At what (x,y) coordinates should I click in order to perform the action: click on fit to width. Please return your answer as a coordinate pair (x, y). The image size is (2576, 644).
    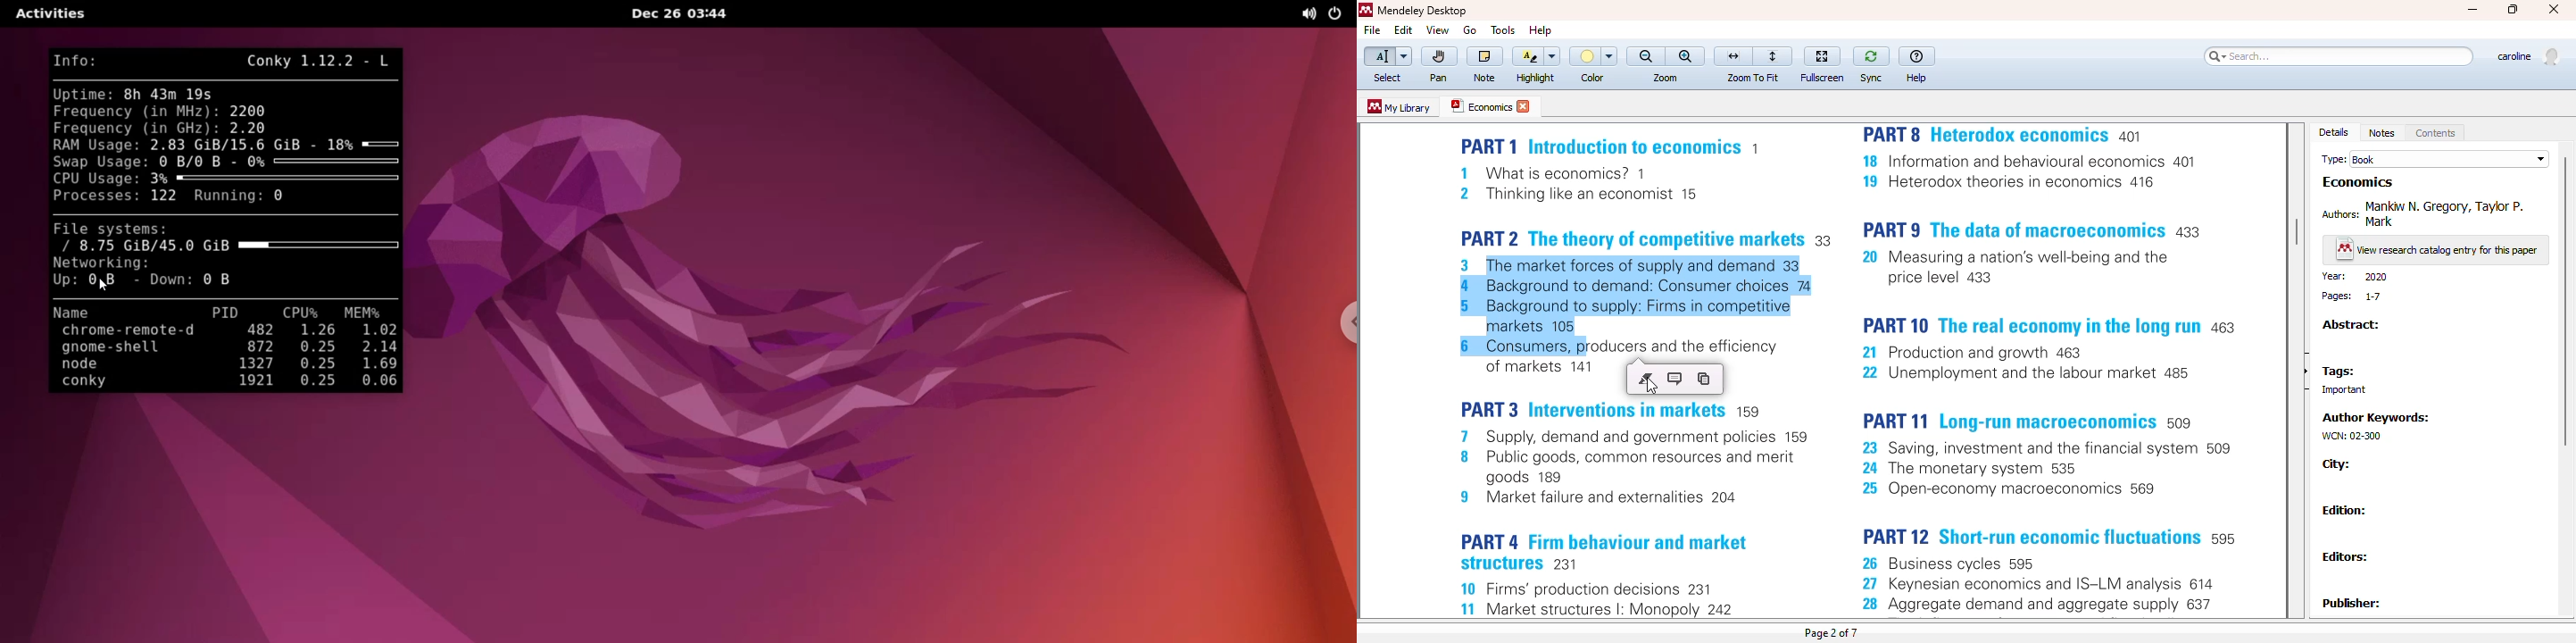
    Looking at the image, I should click on (1733, 56).